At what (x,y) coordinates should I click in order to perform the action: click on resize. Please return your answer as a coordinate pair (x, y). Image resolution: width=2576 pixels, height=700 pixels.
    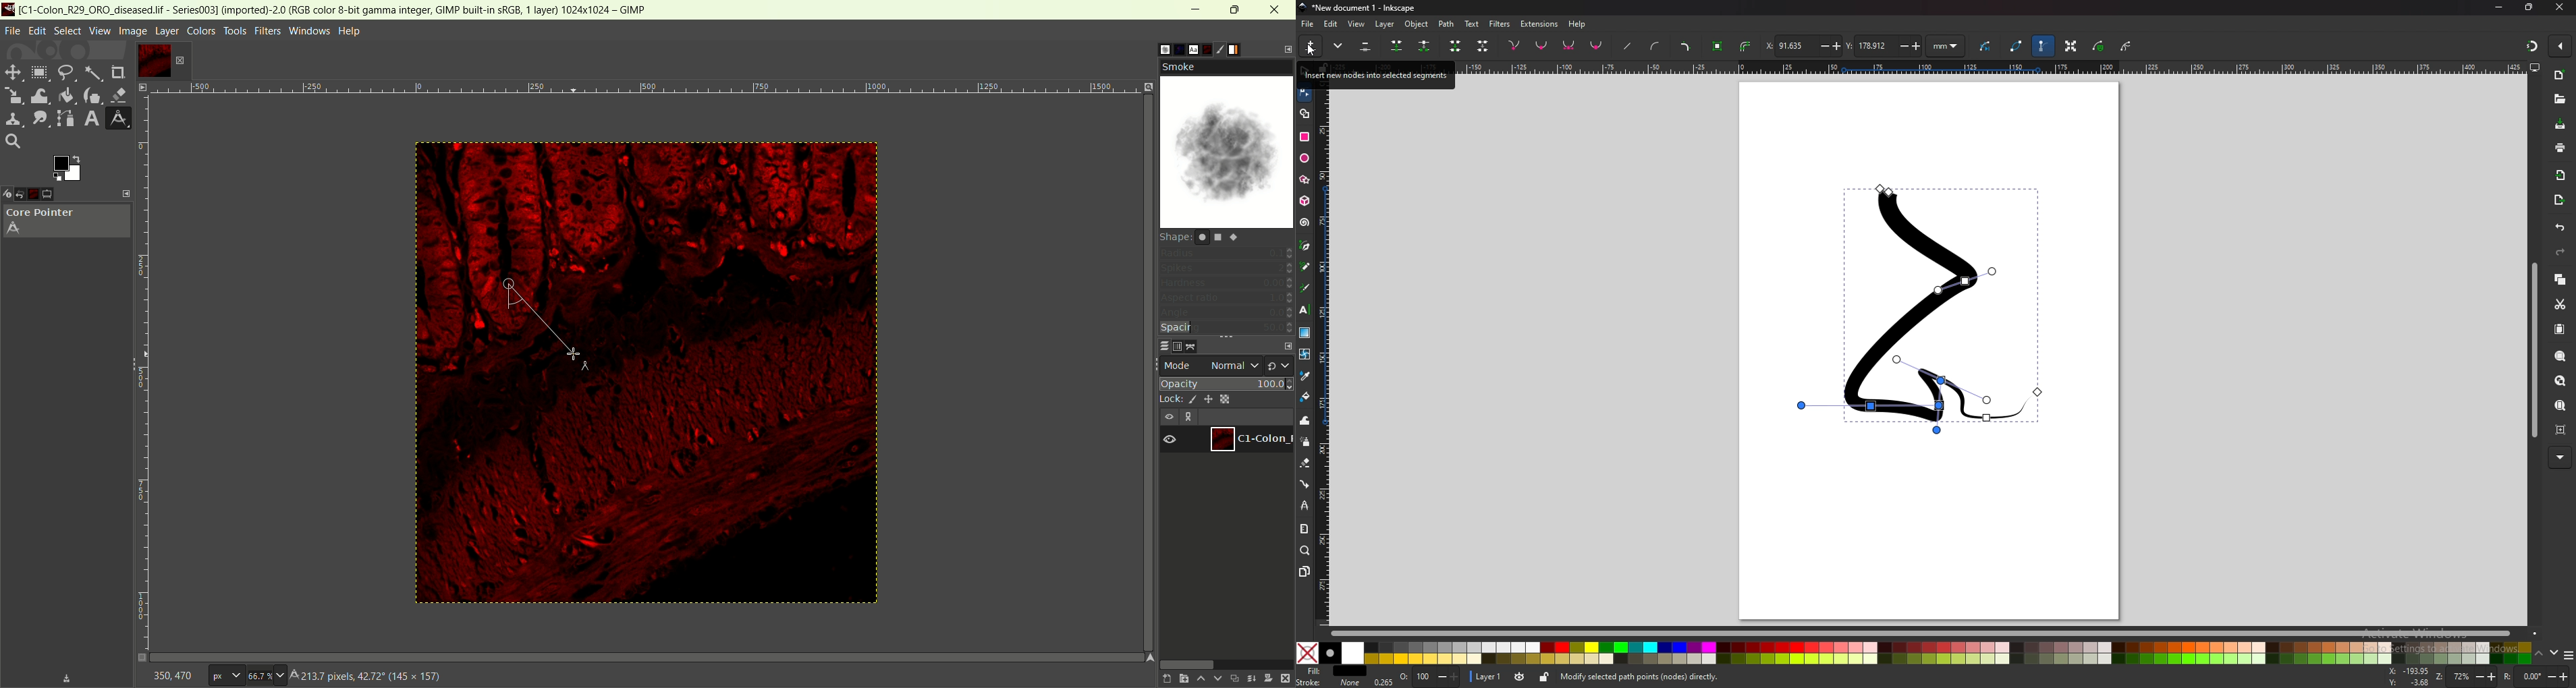
    Looking at the image, I should click on (2531, 8).